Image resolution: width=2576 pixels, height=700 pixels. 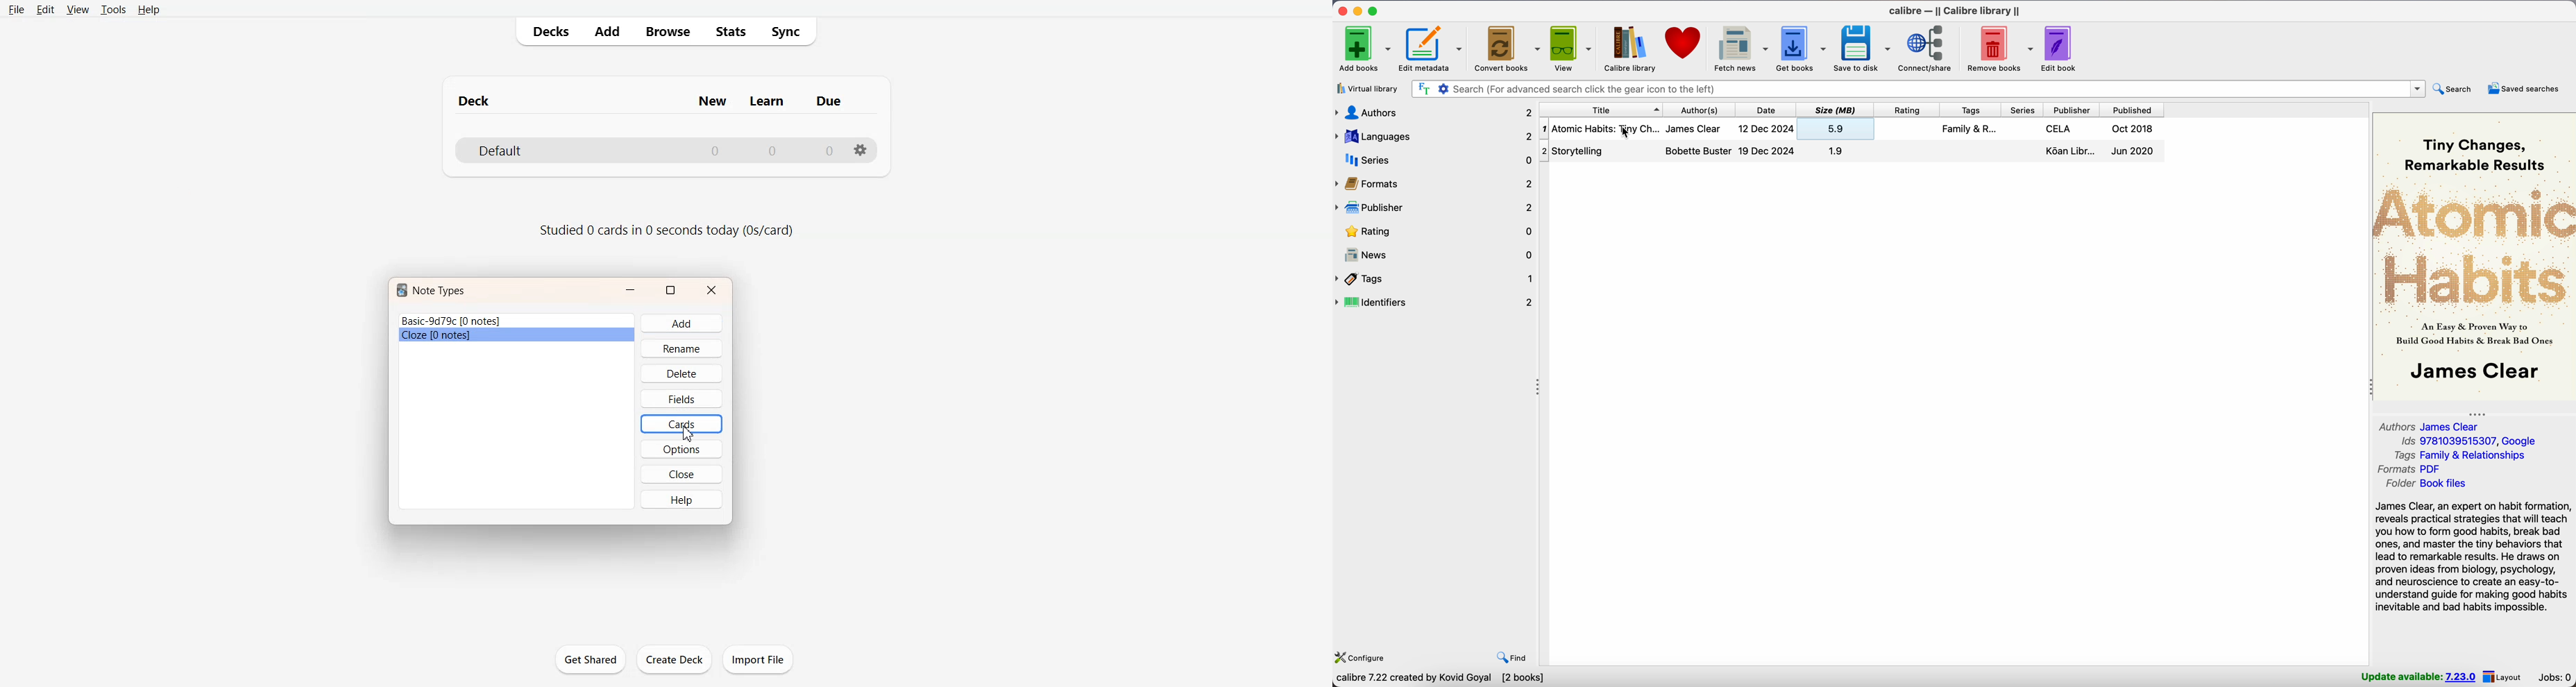 I want to click on find, so click(x=1509, y=656).